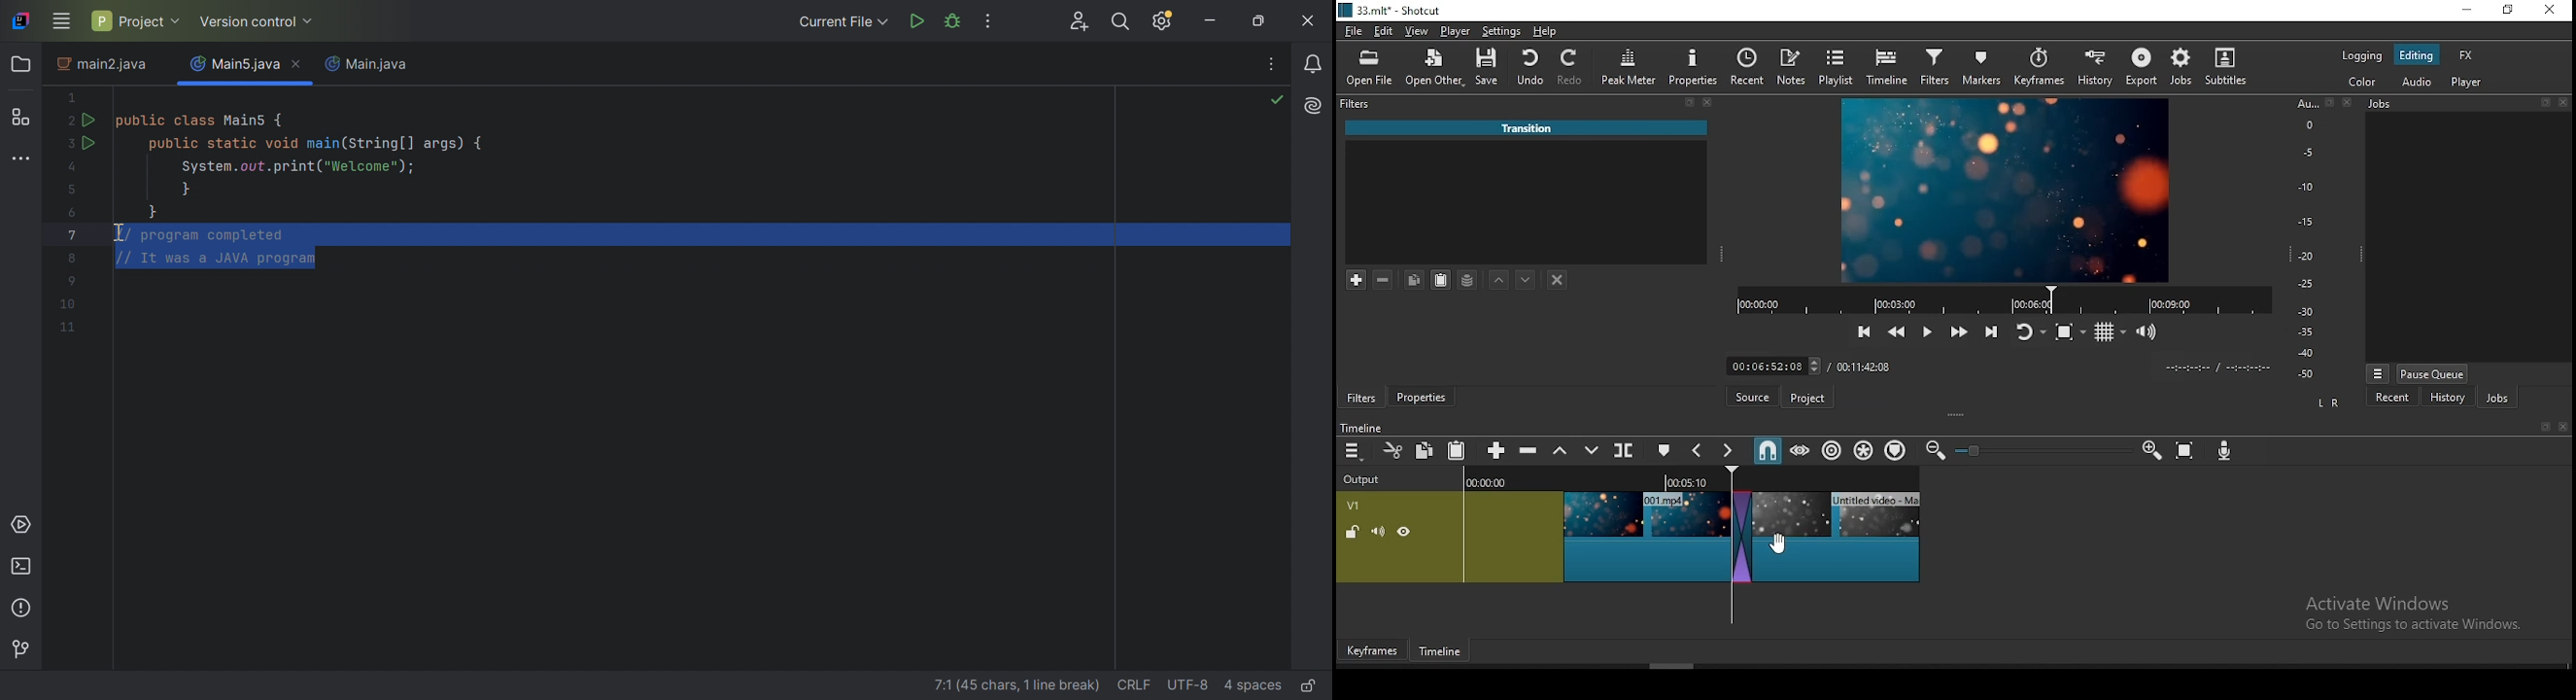  Describe the element at coordinates (1938, 451) in the screenshot. I see `zoom timeline out` at that location.